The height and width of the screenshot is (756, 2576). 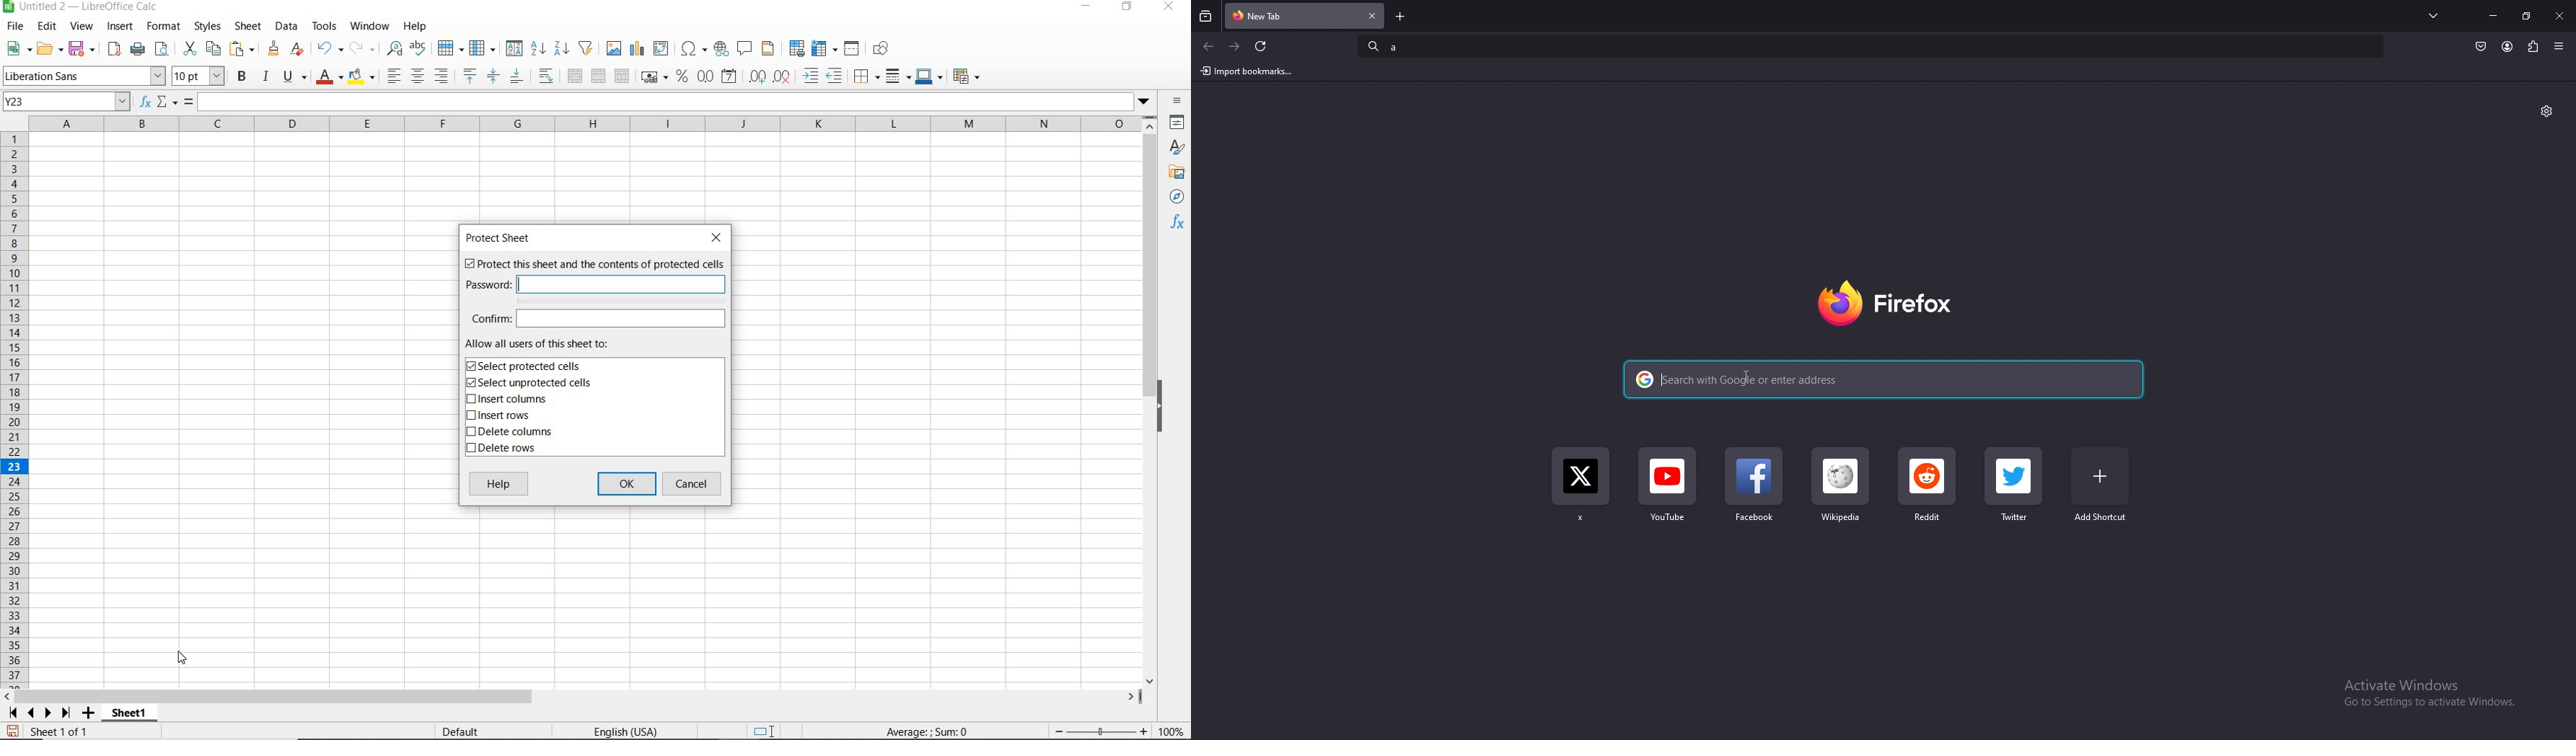 What do you see at coordinates (756, 76) in the screenshot?
I see `ADD DECIMAL PLACE` at bounding box center [756, 76].